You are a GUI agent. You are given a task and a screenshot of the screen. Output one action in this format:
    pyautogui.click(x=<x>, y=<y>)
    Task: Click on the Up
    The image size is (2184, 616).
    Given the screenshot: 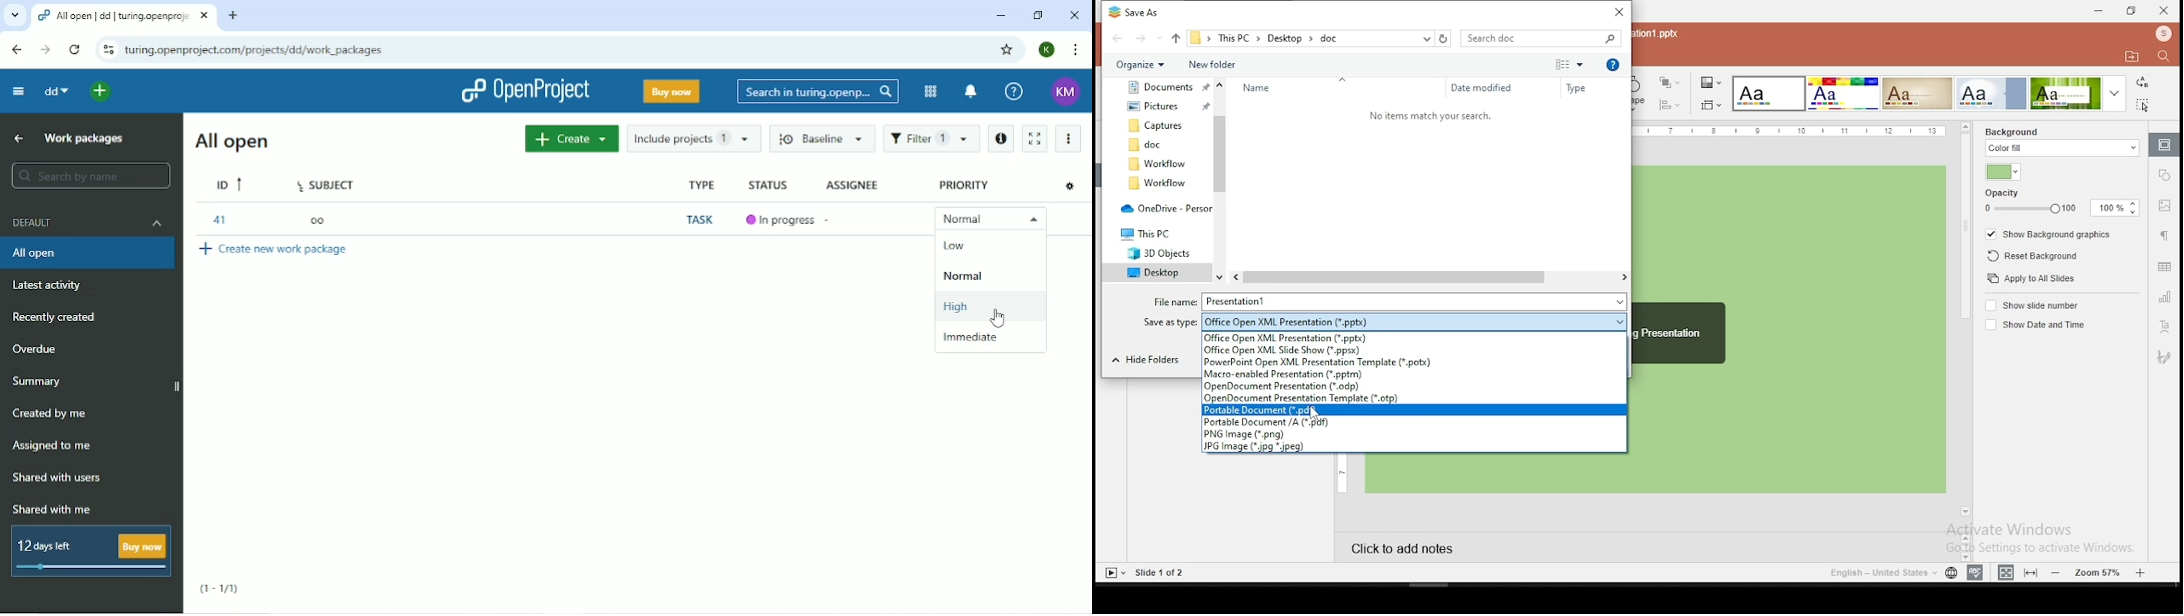 What is the action you would take?
    pyautogui.click(x=19, y=138)
    